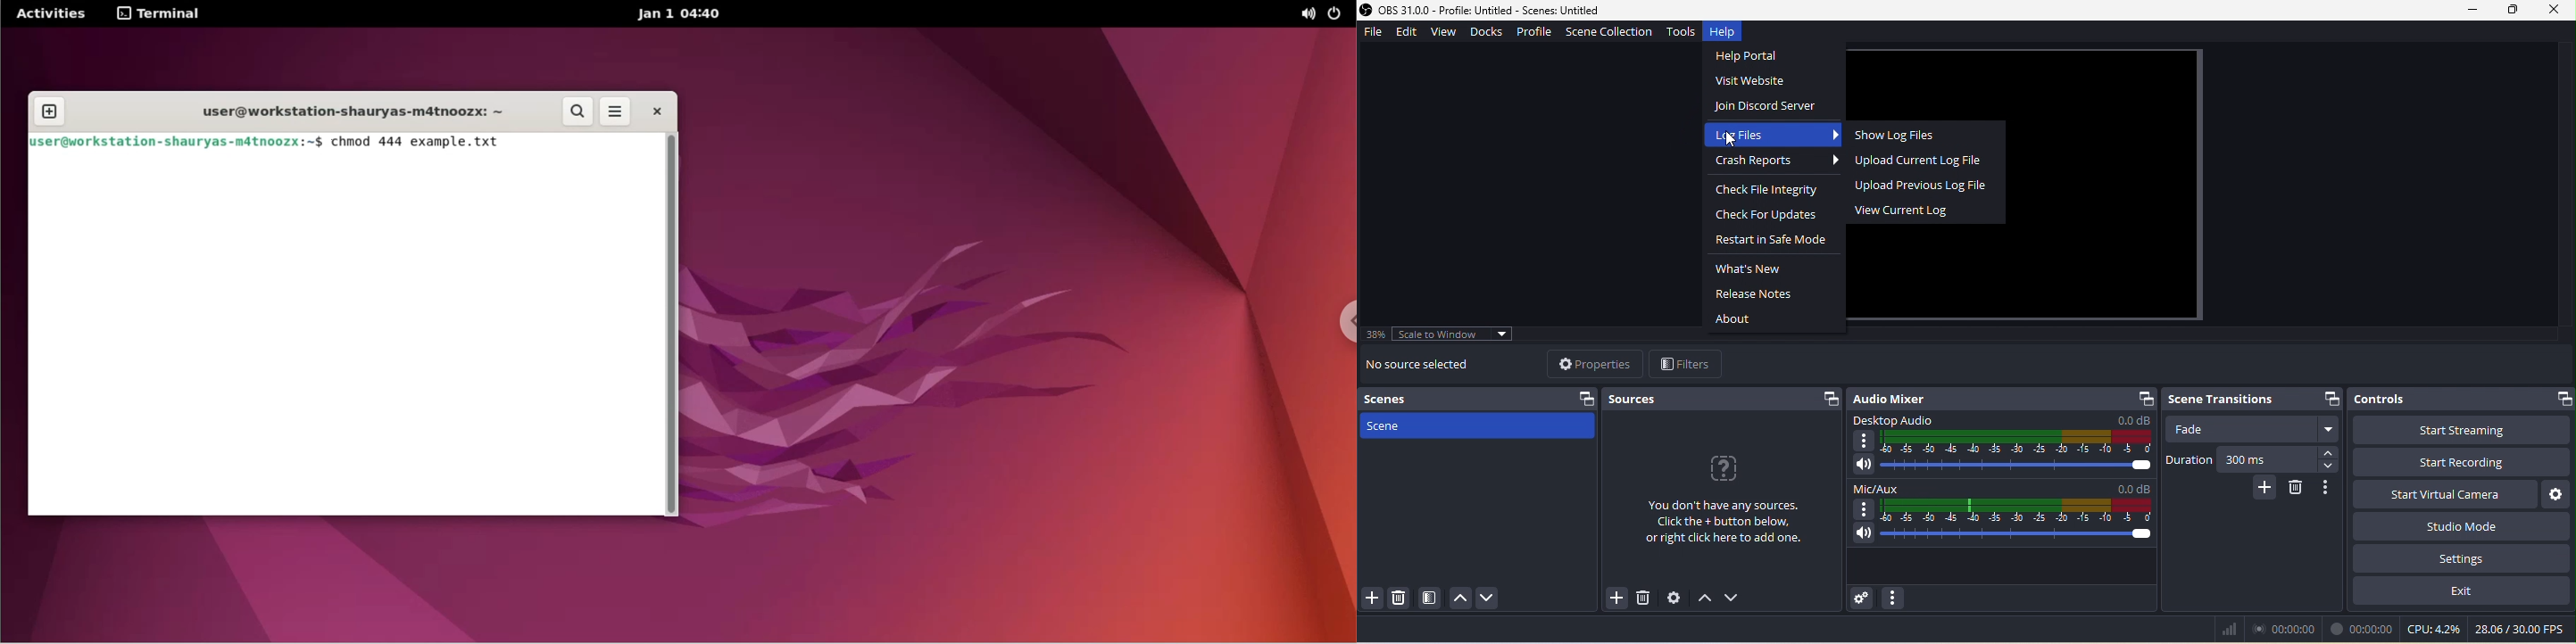 Image resolution: width=2576 pixels, height=644 pixels. Describe the element at coordinates (2263, 489) in the screenshot. I see `add configurable transition` at that location.